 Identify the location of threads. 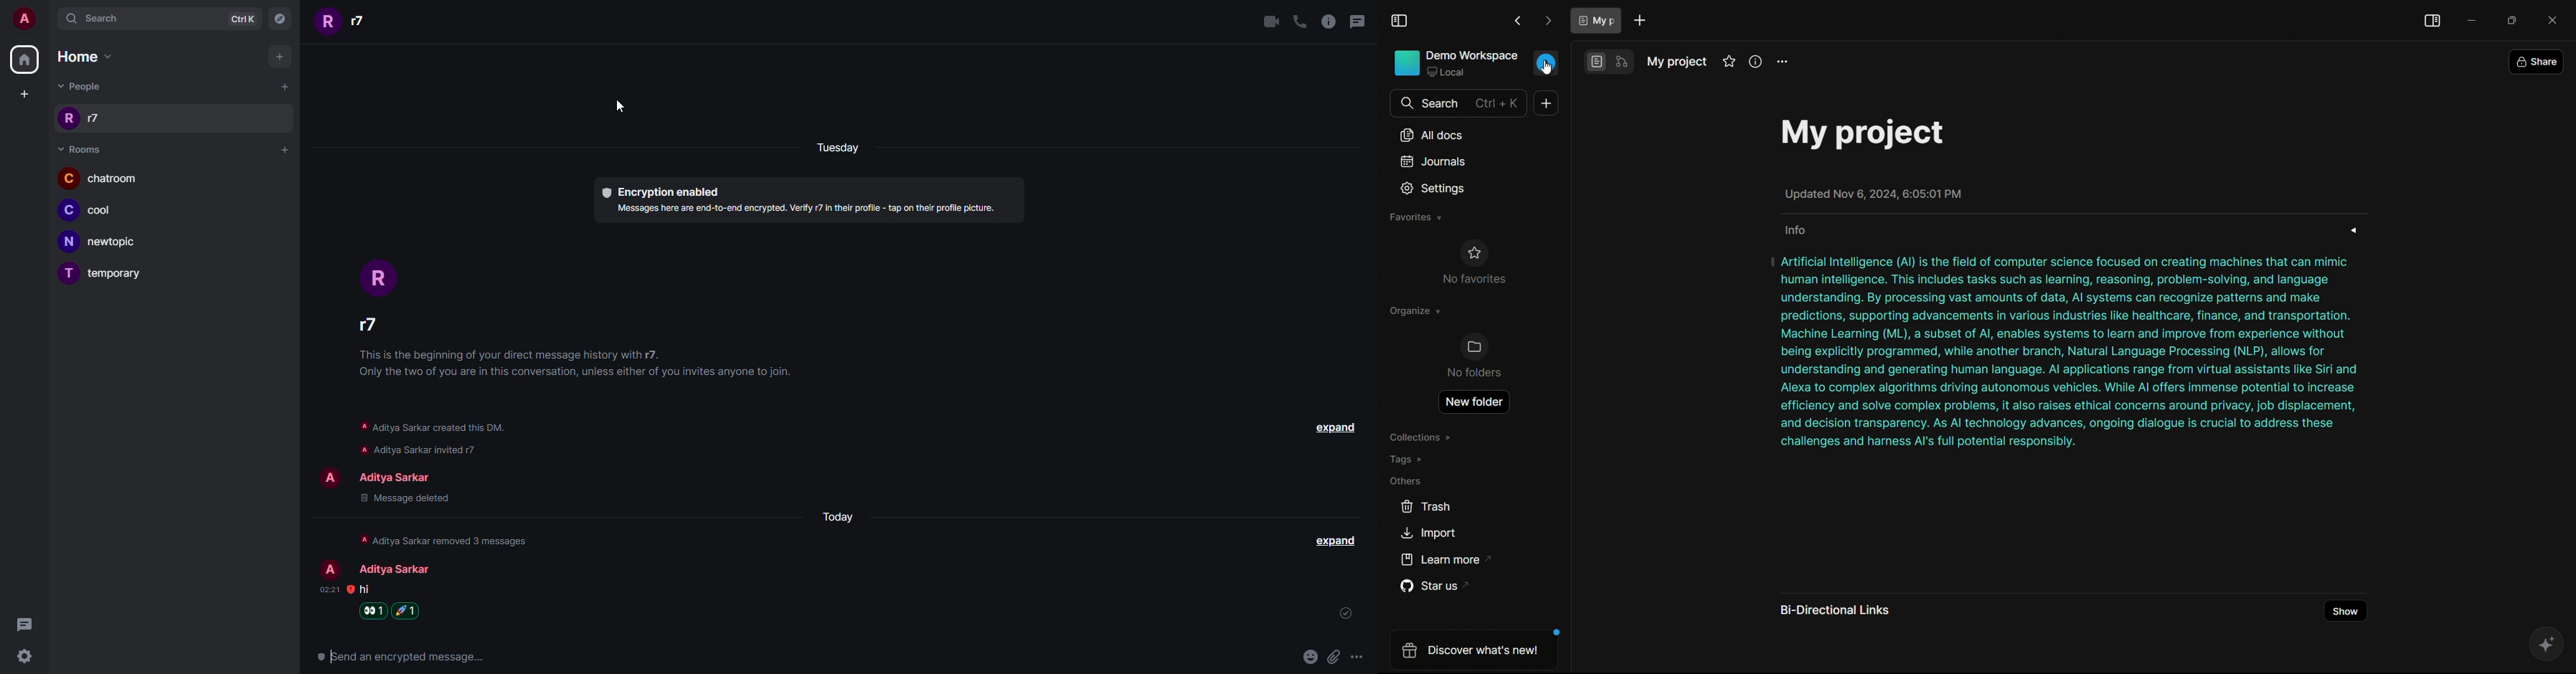
(32, 624).